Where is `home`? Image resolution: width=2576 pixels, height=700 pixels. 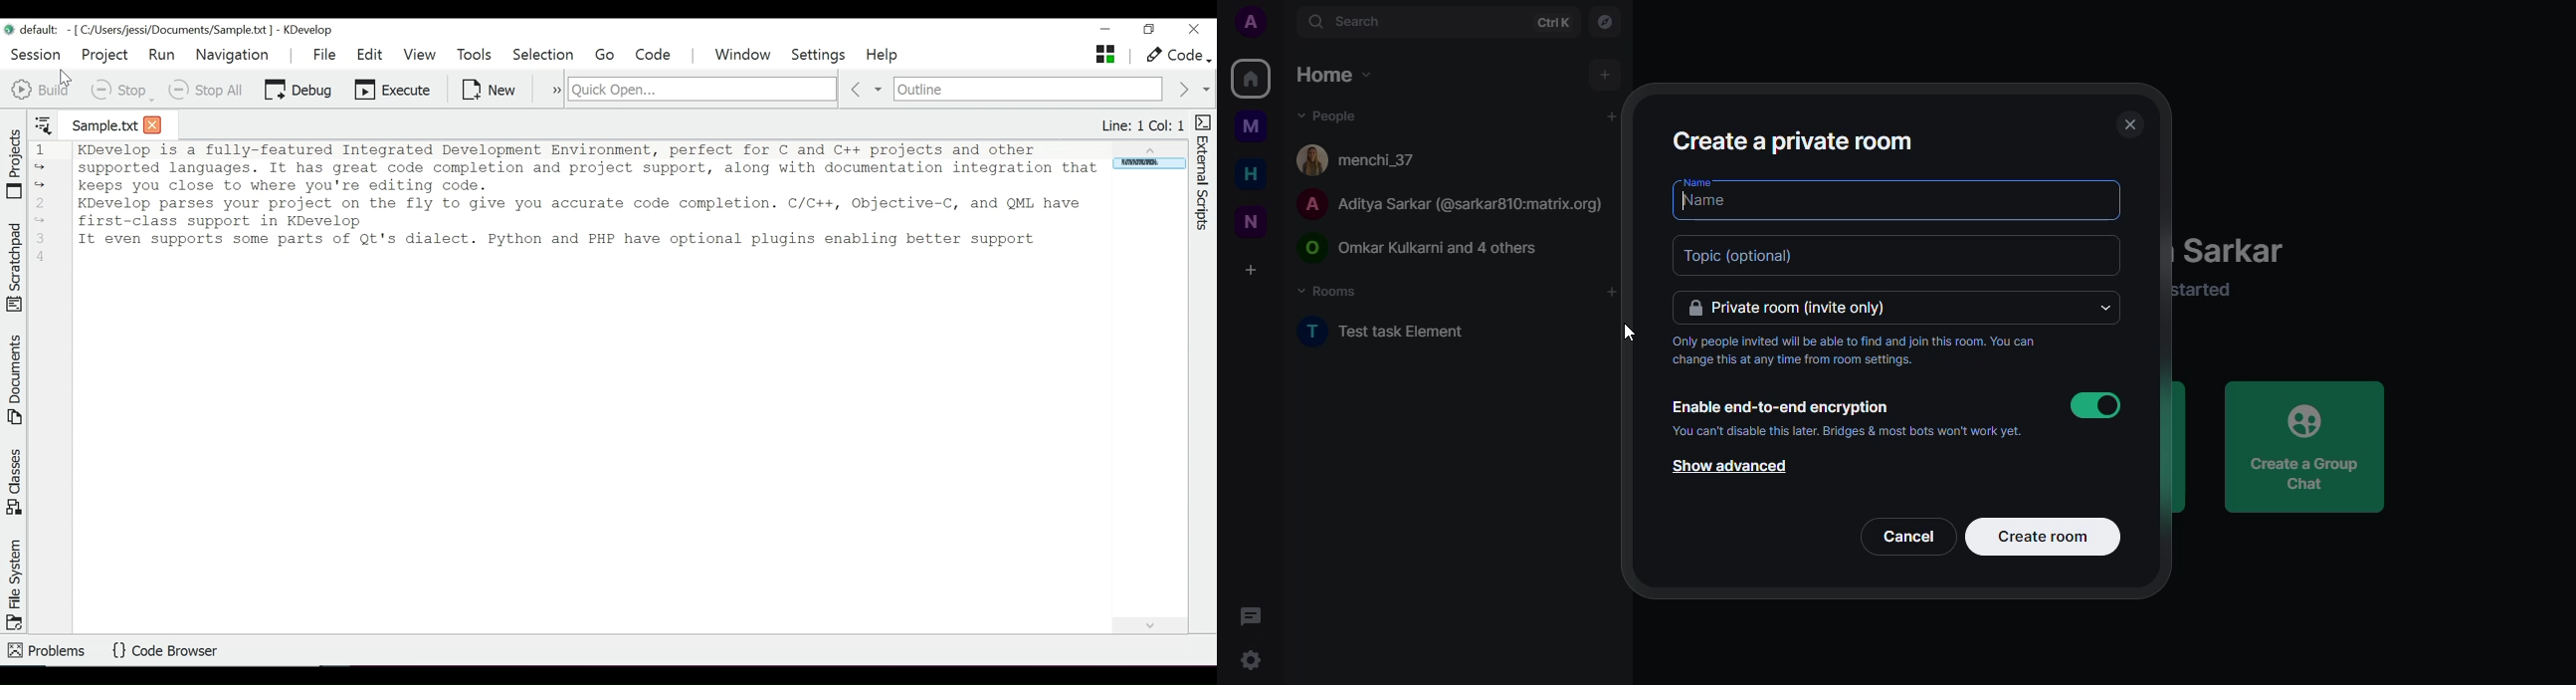 home is located at coordinates (1250, 79).